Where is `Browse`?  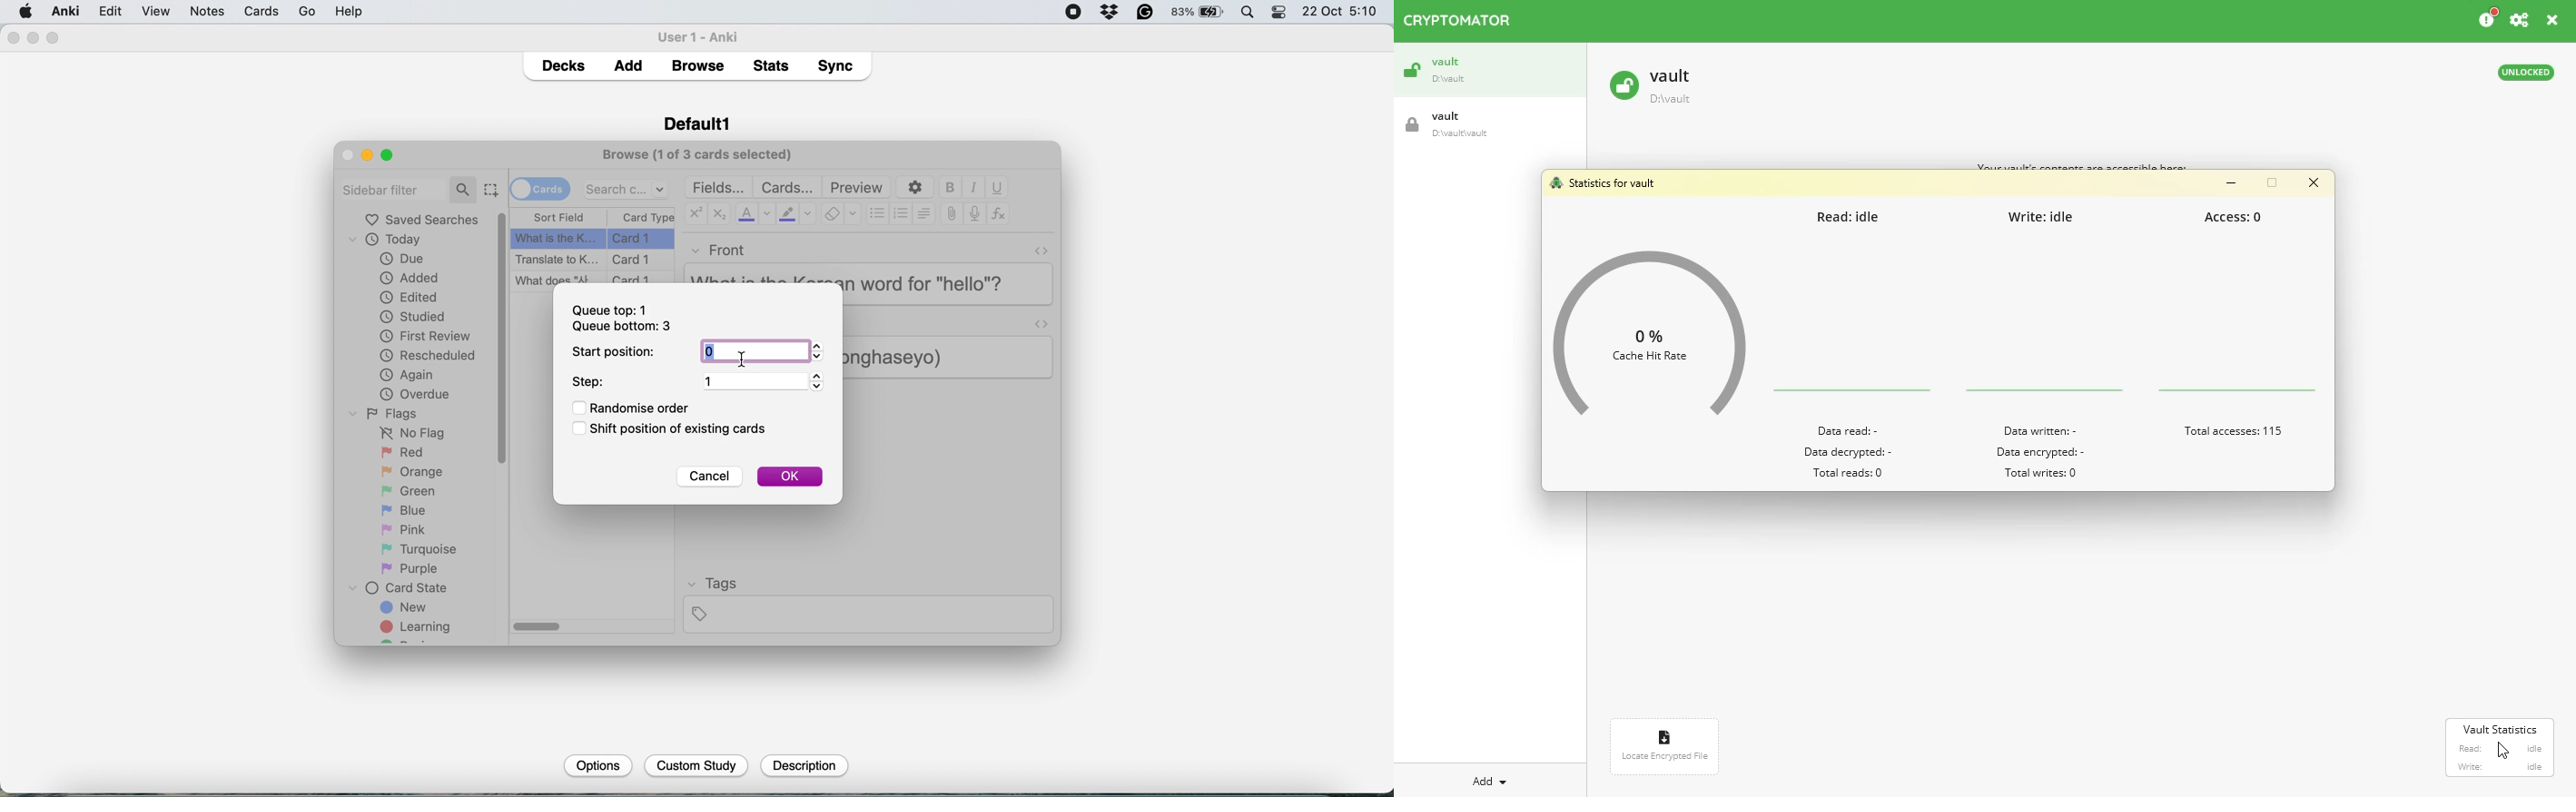 Browse is located at coordinates (697, 65).